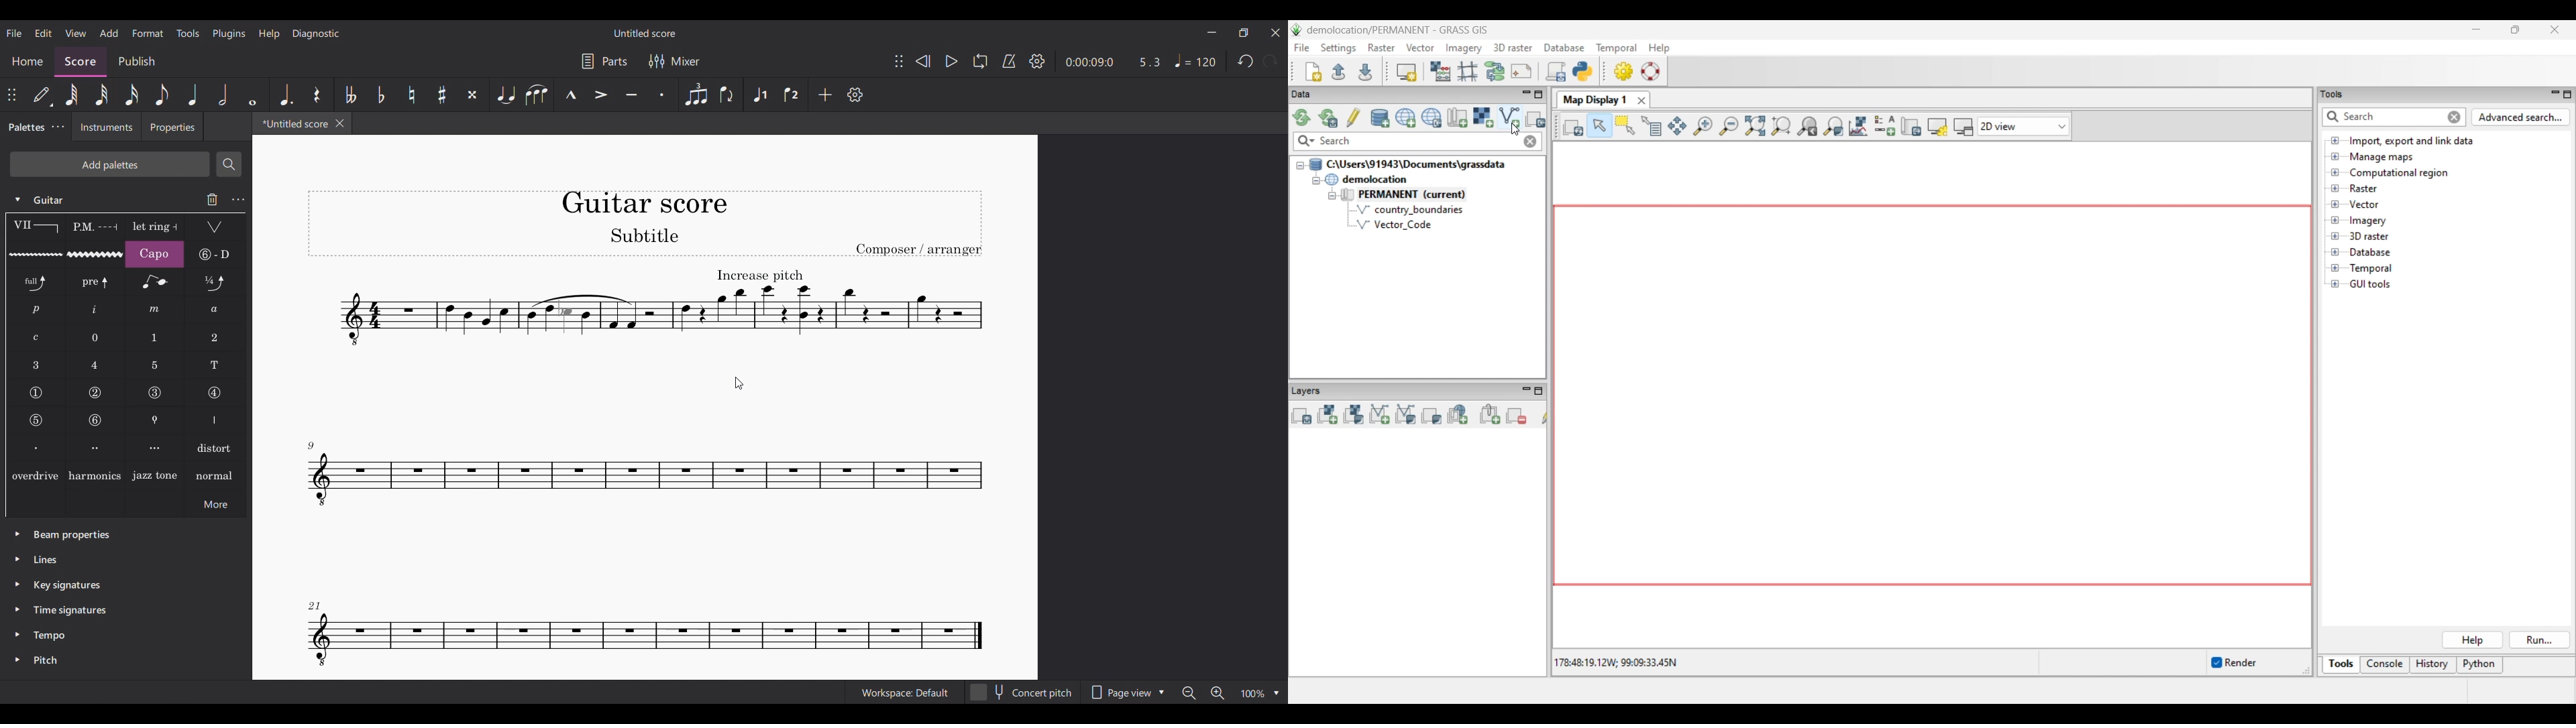  Describe the element at coordinates (252, 95) in the screenshot. I see `Whole note` at that location.